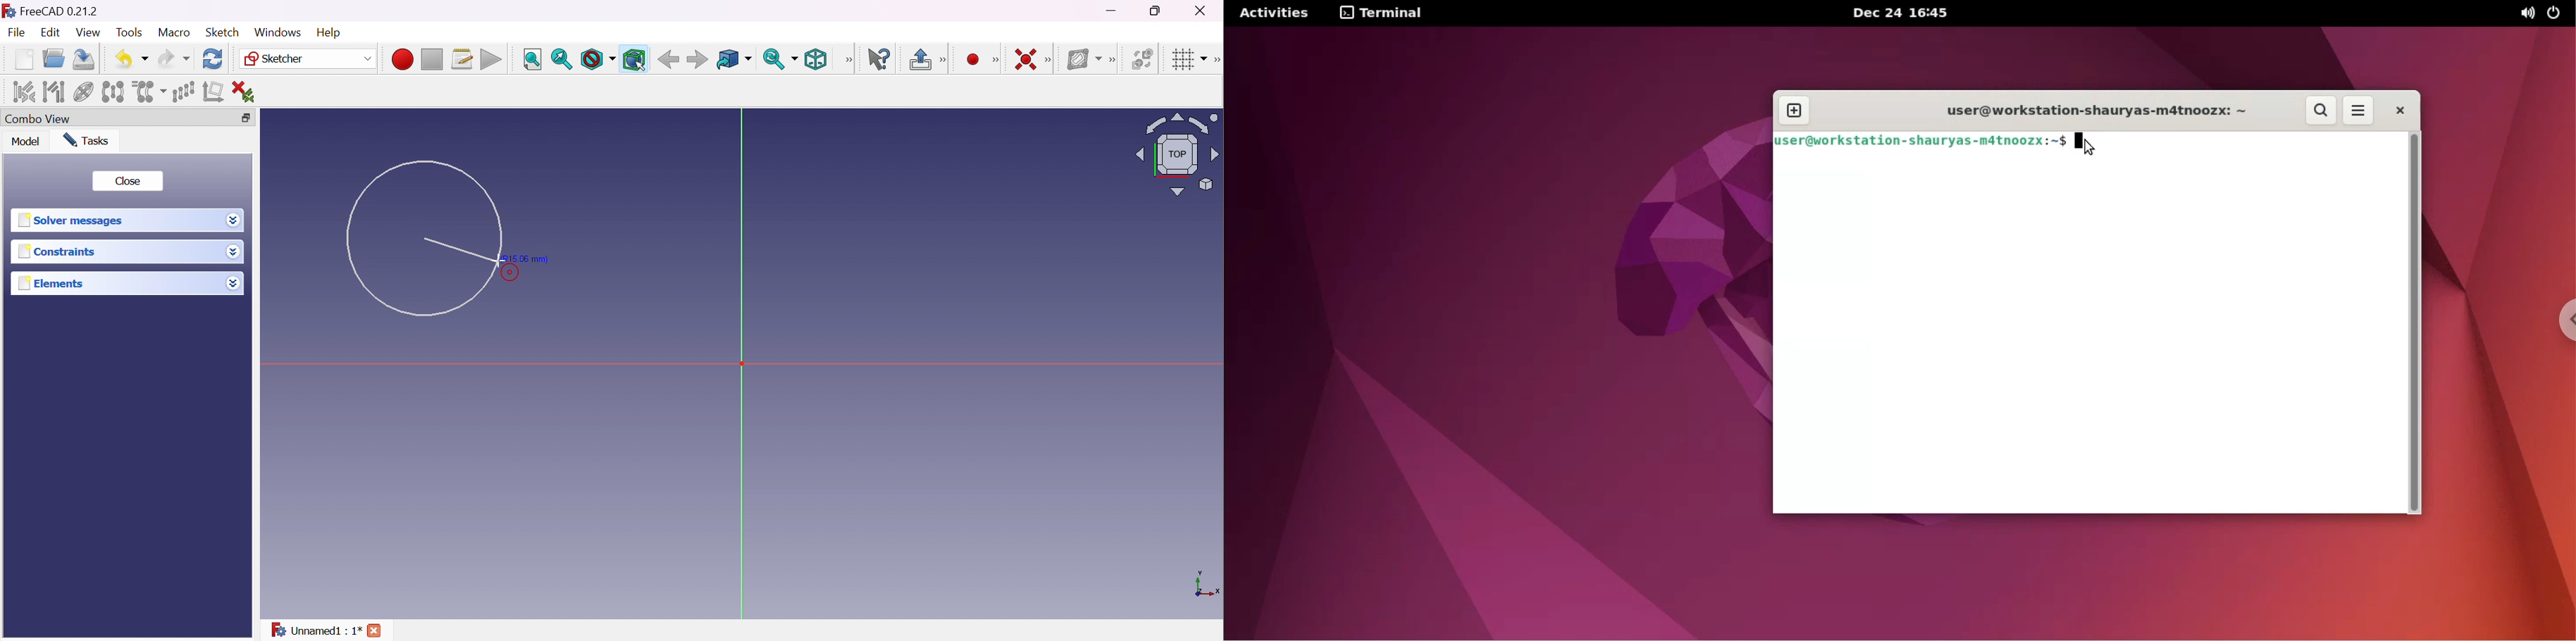 This screenshot has height=644, width=2576. What do you see at coordinates (38, 120) in the screenshot?
I see `Combo view` at bounding box center [38, 120].